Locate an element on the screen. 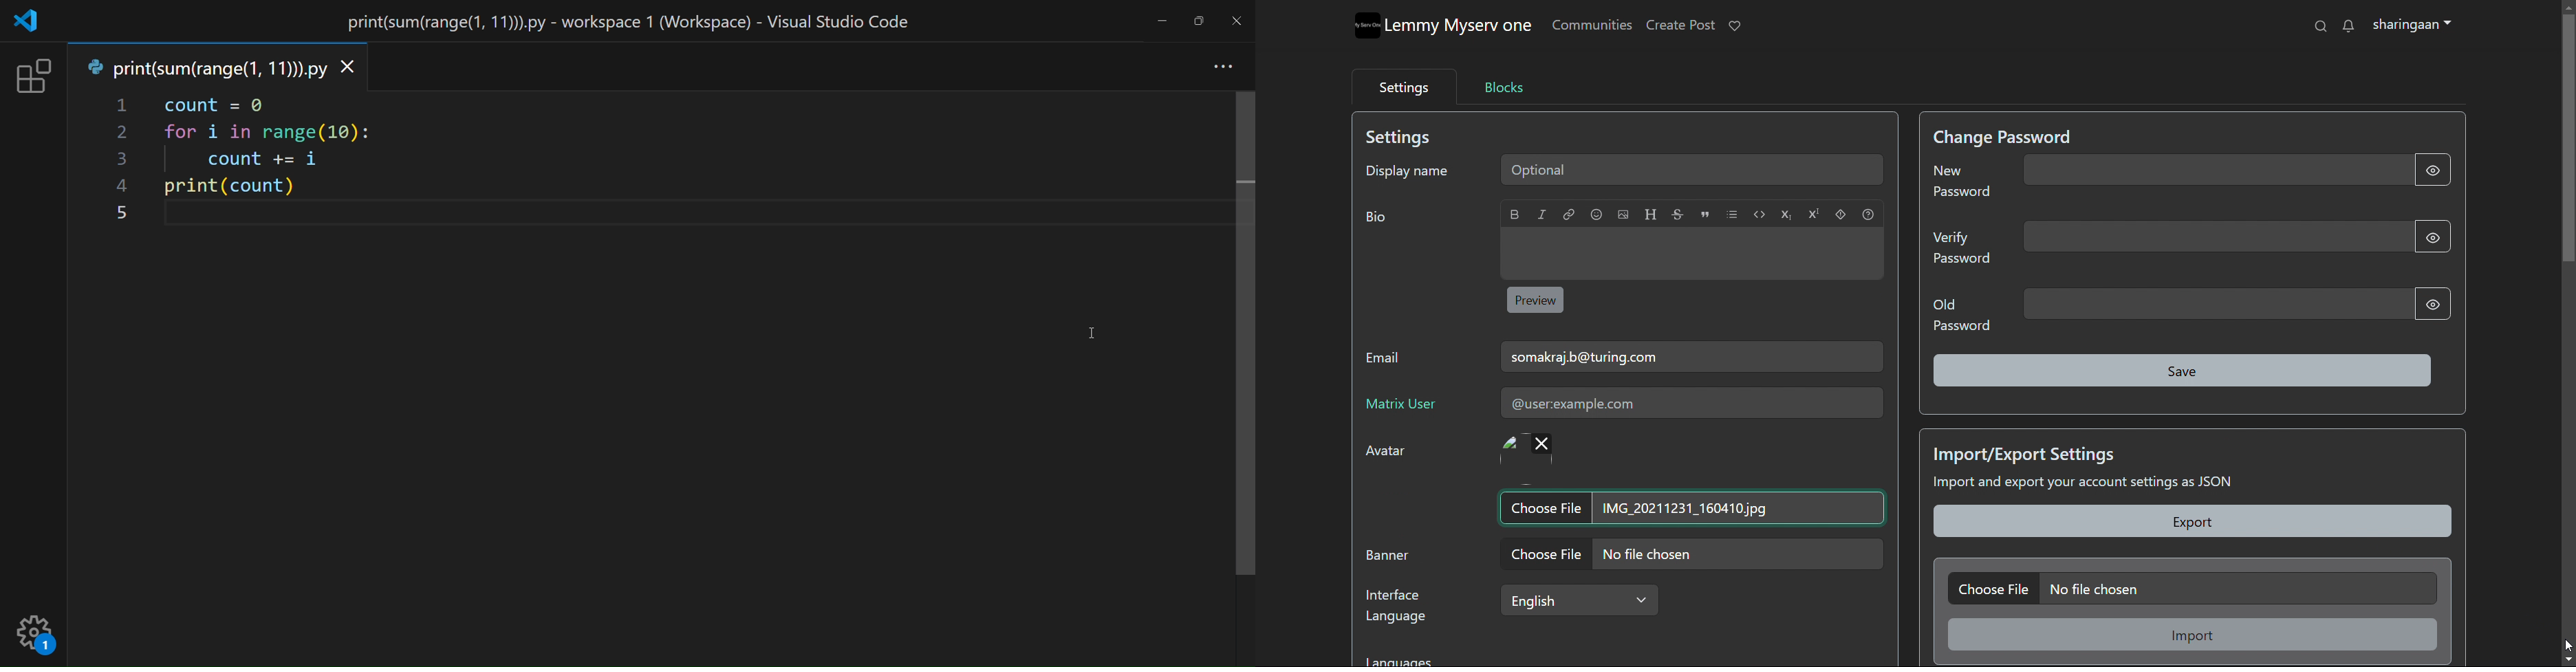 The image size is (2576, 672). subscriipt is located at coordinates (1786, 215).